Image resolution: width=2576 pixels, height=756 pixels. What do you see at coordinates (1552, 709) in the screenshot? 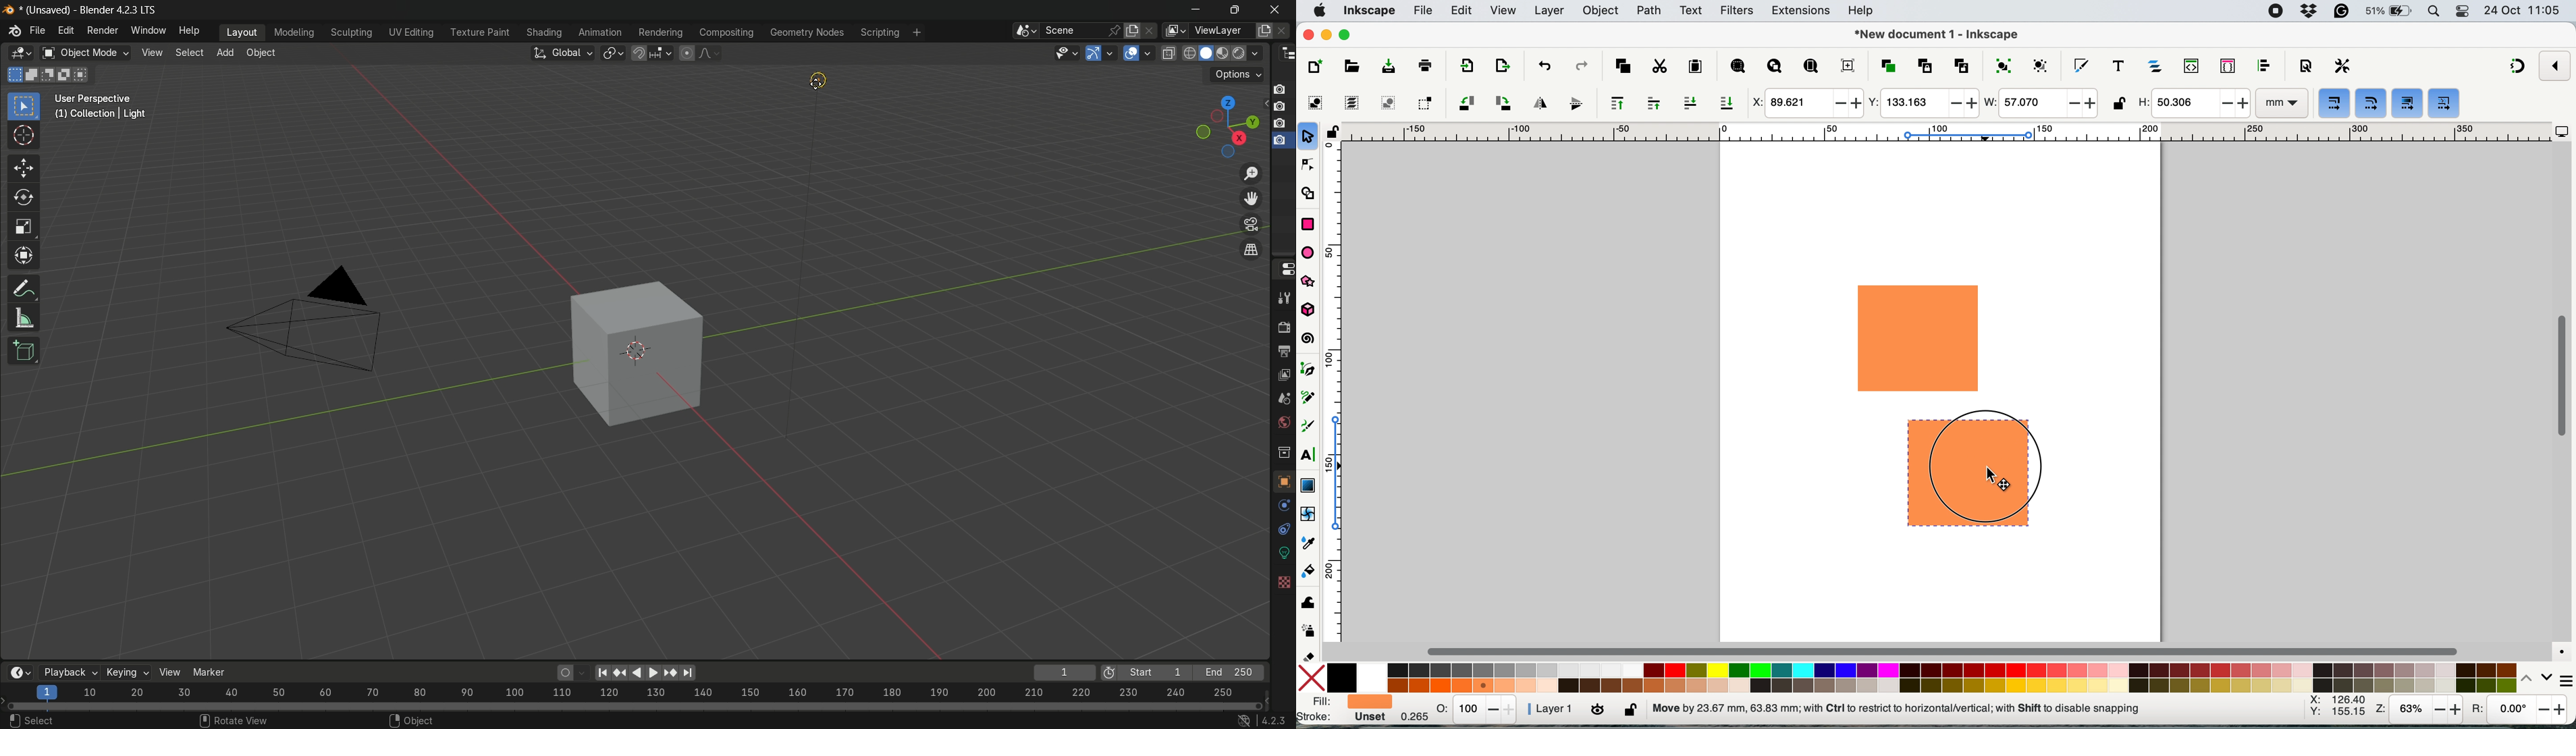
I see `layer 1` at bounding box center [1552, 709].